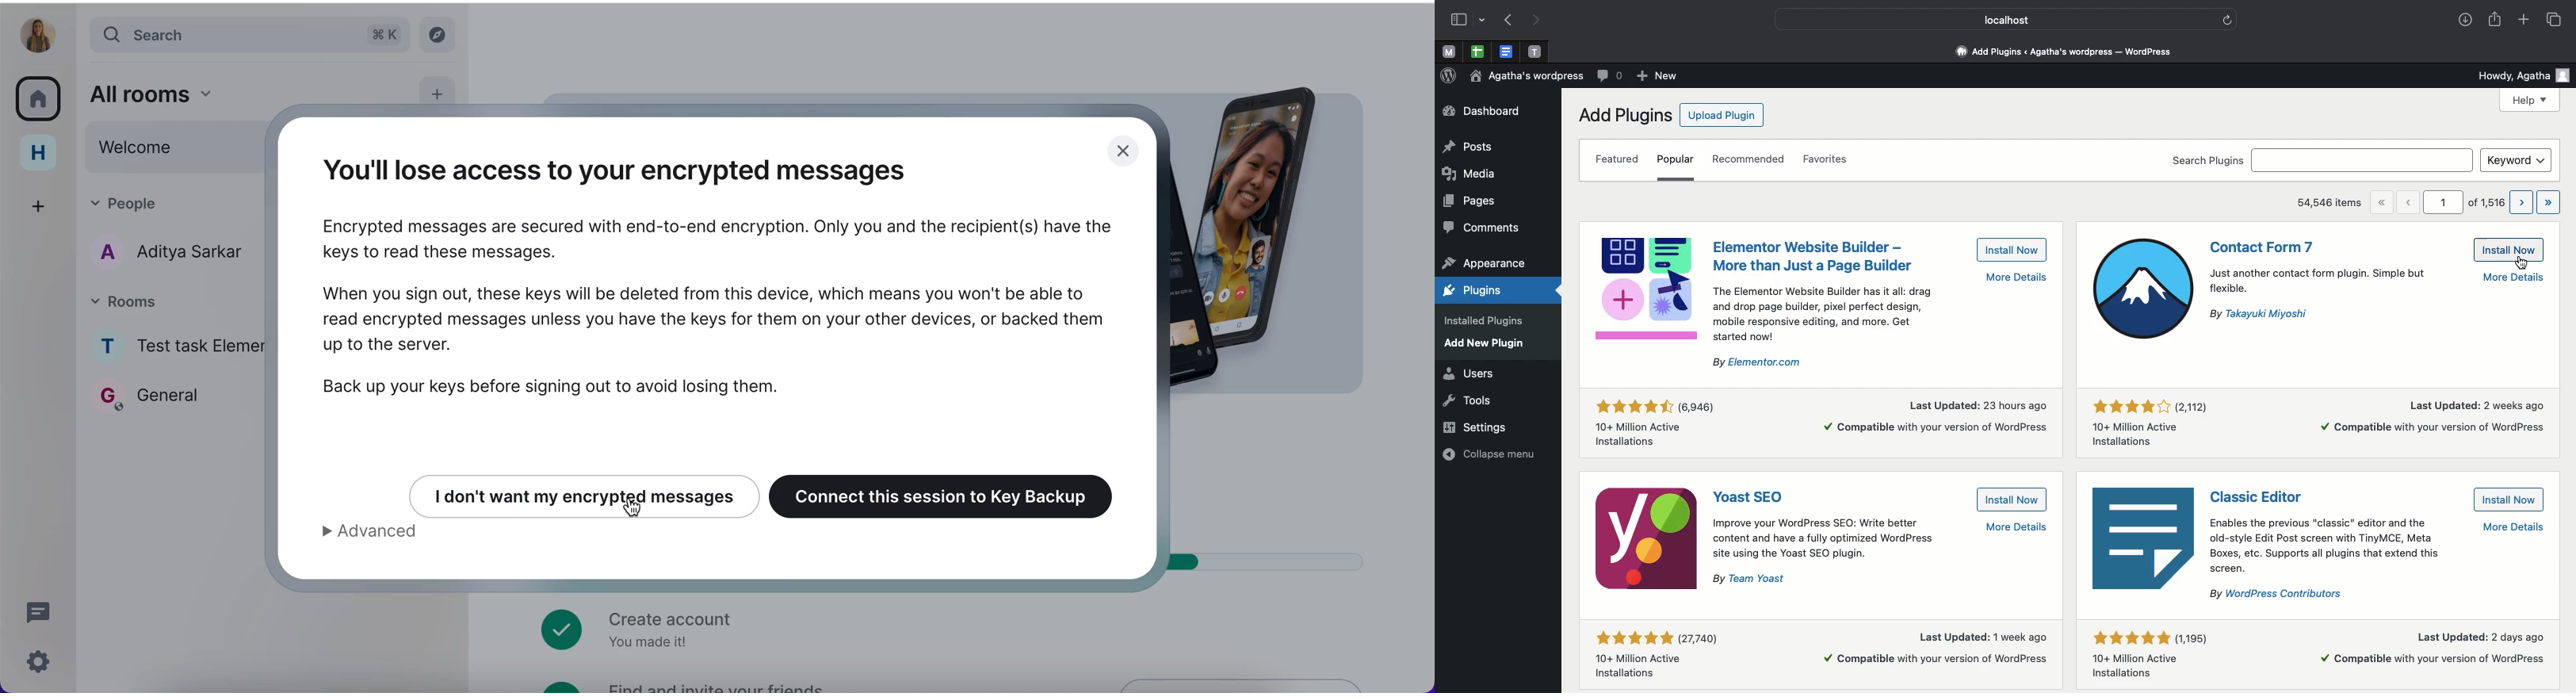 This screenshot has height=700, width=2576. Describe the element at coordinates (39, 35) in the screenshot. I see `user` at that location.